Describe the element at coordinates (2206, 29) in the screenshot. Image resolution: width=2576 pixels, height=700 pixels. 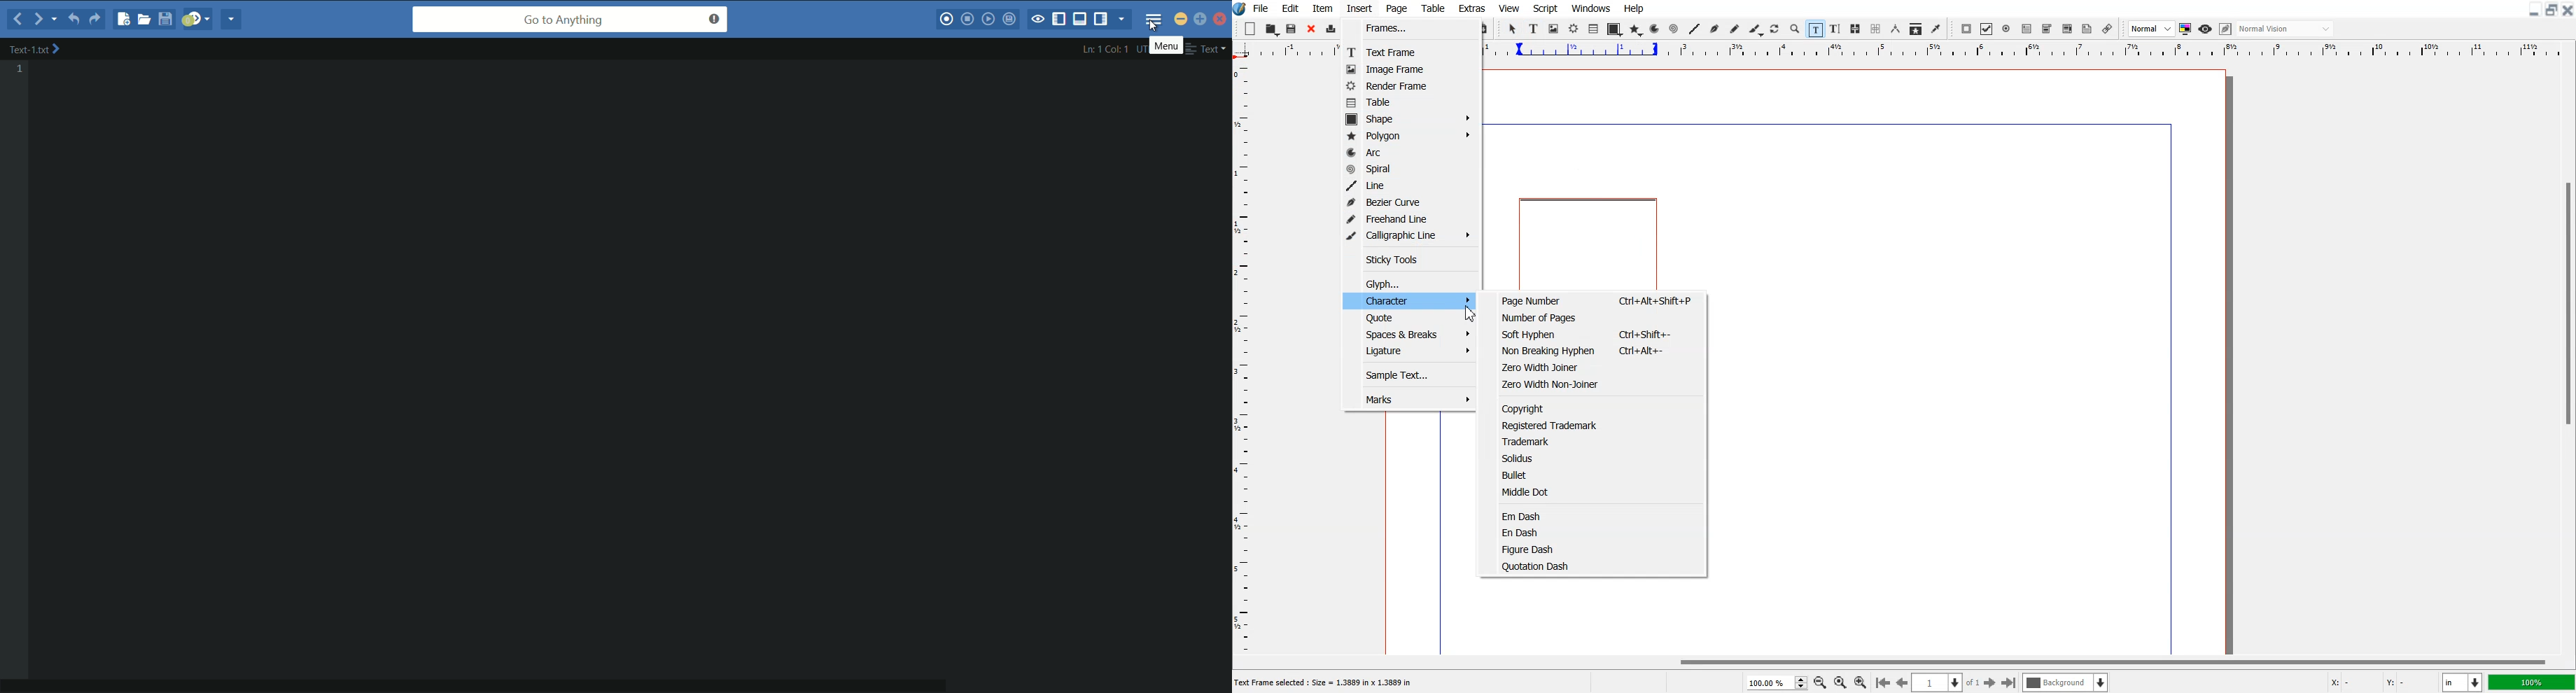
I see `Preview mode` at that location.